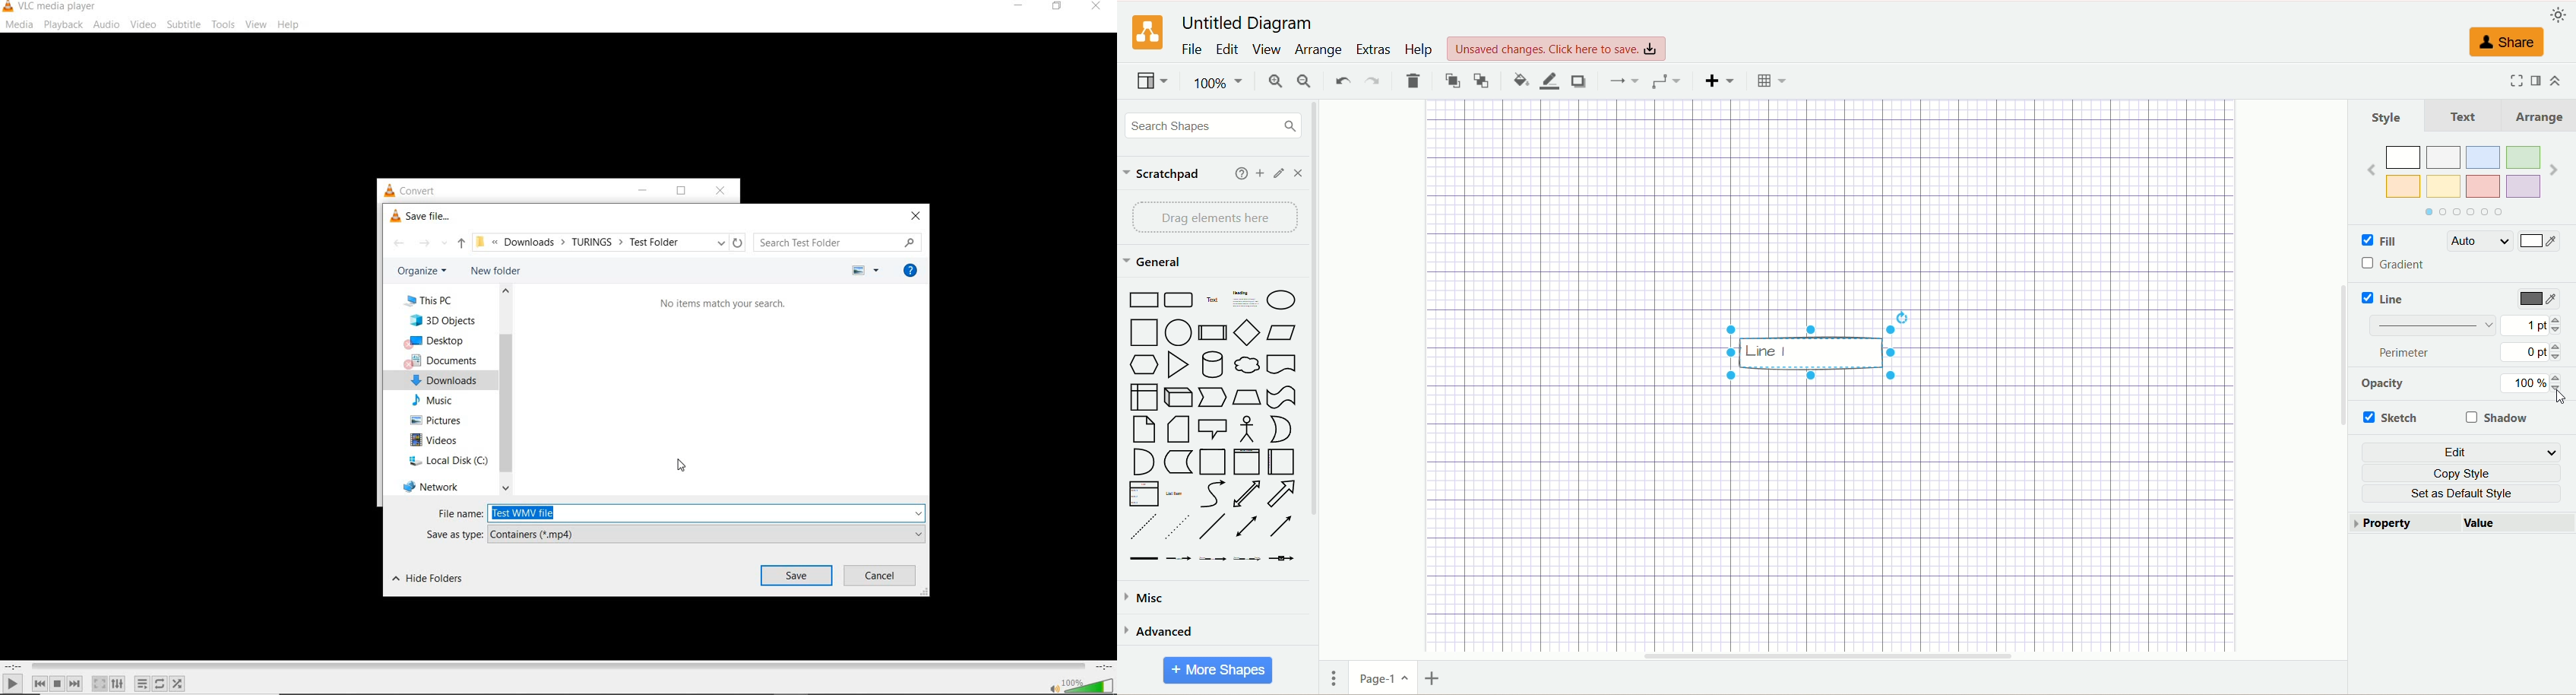 This screenshot has height=700, width=2576. I want to click on help, so click(289, 26).